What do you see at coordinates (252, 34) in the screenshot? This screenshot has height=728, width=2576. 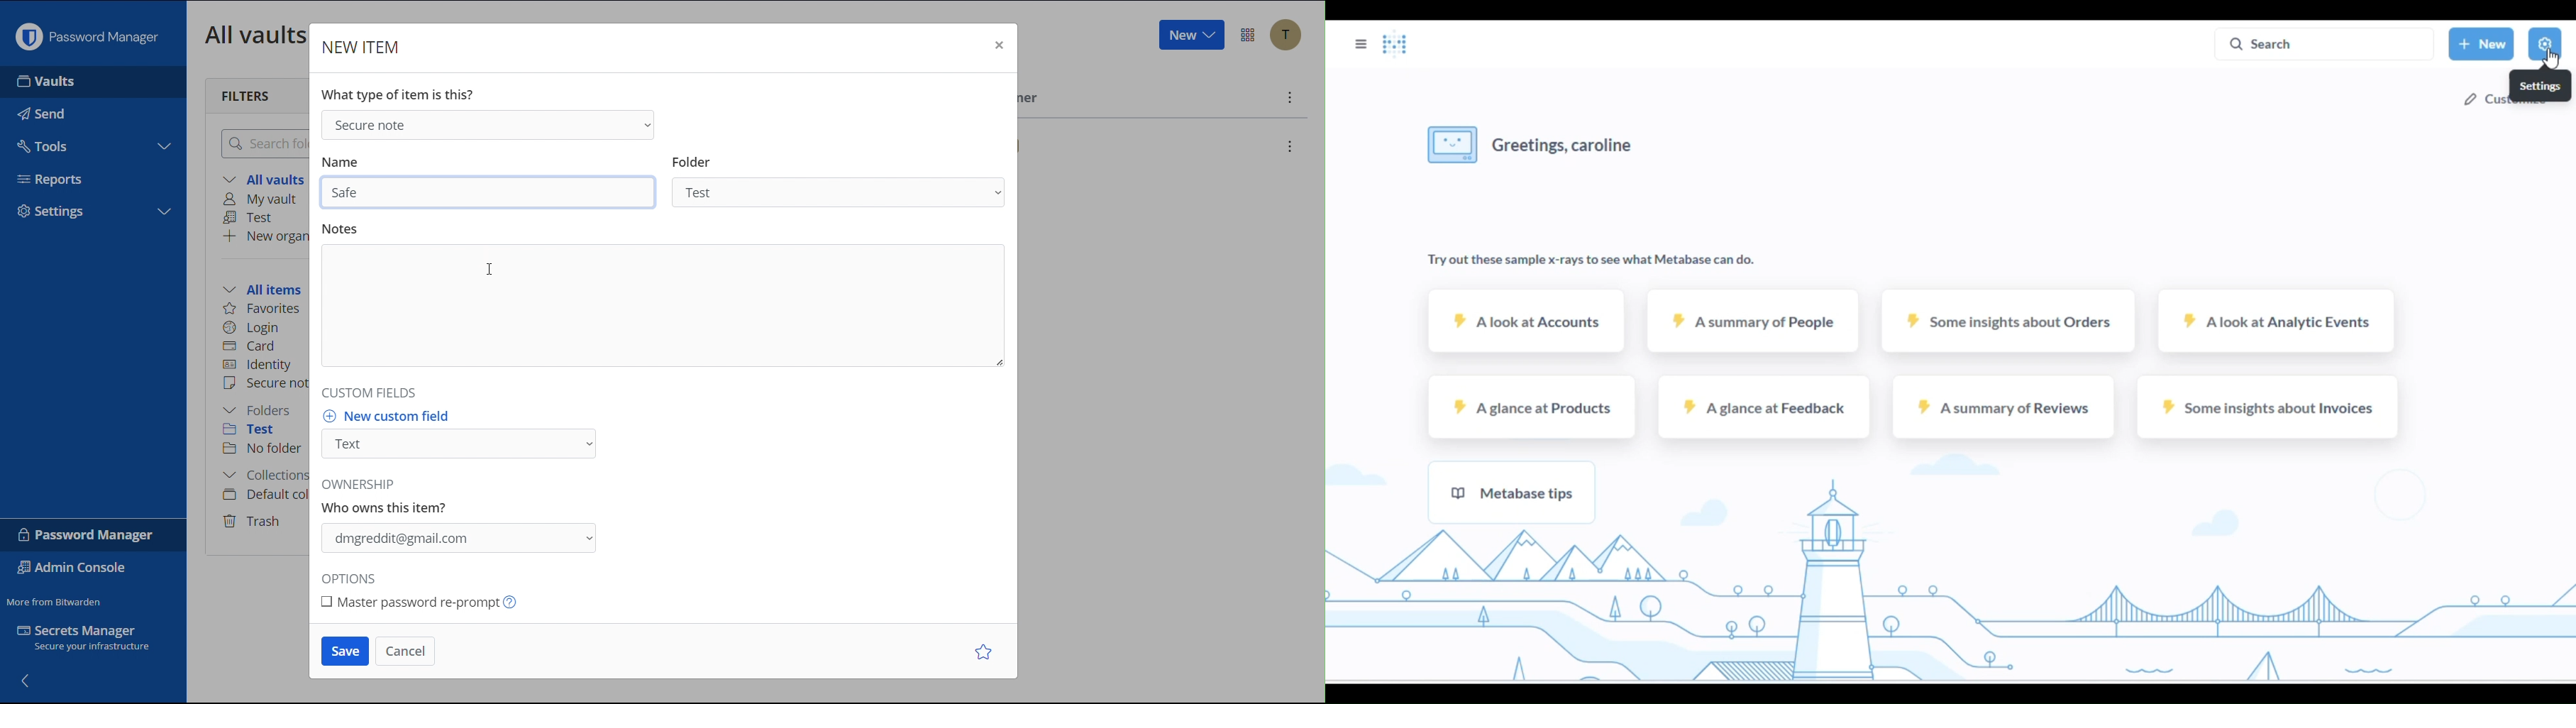 I see `All Vaults` at bounding box center [252, 34].